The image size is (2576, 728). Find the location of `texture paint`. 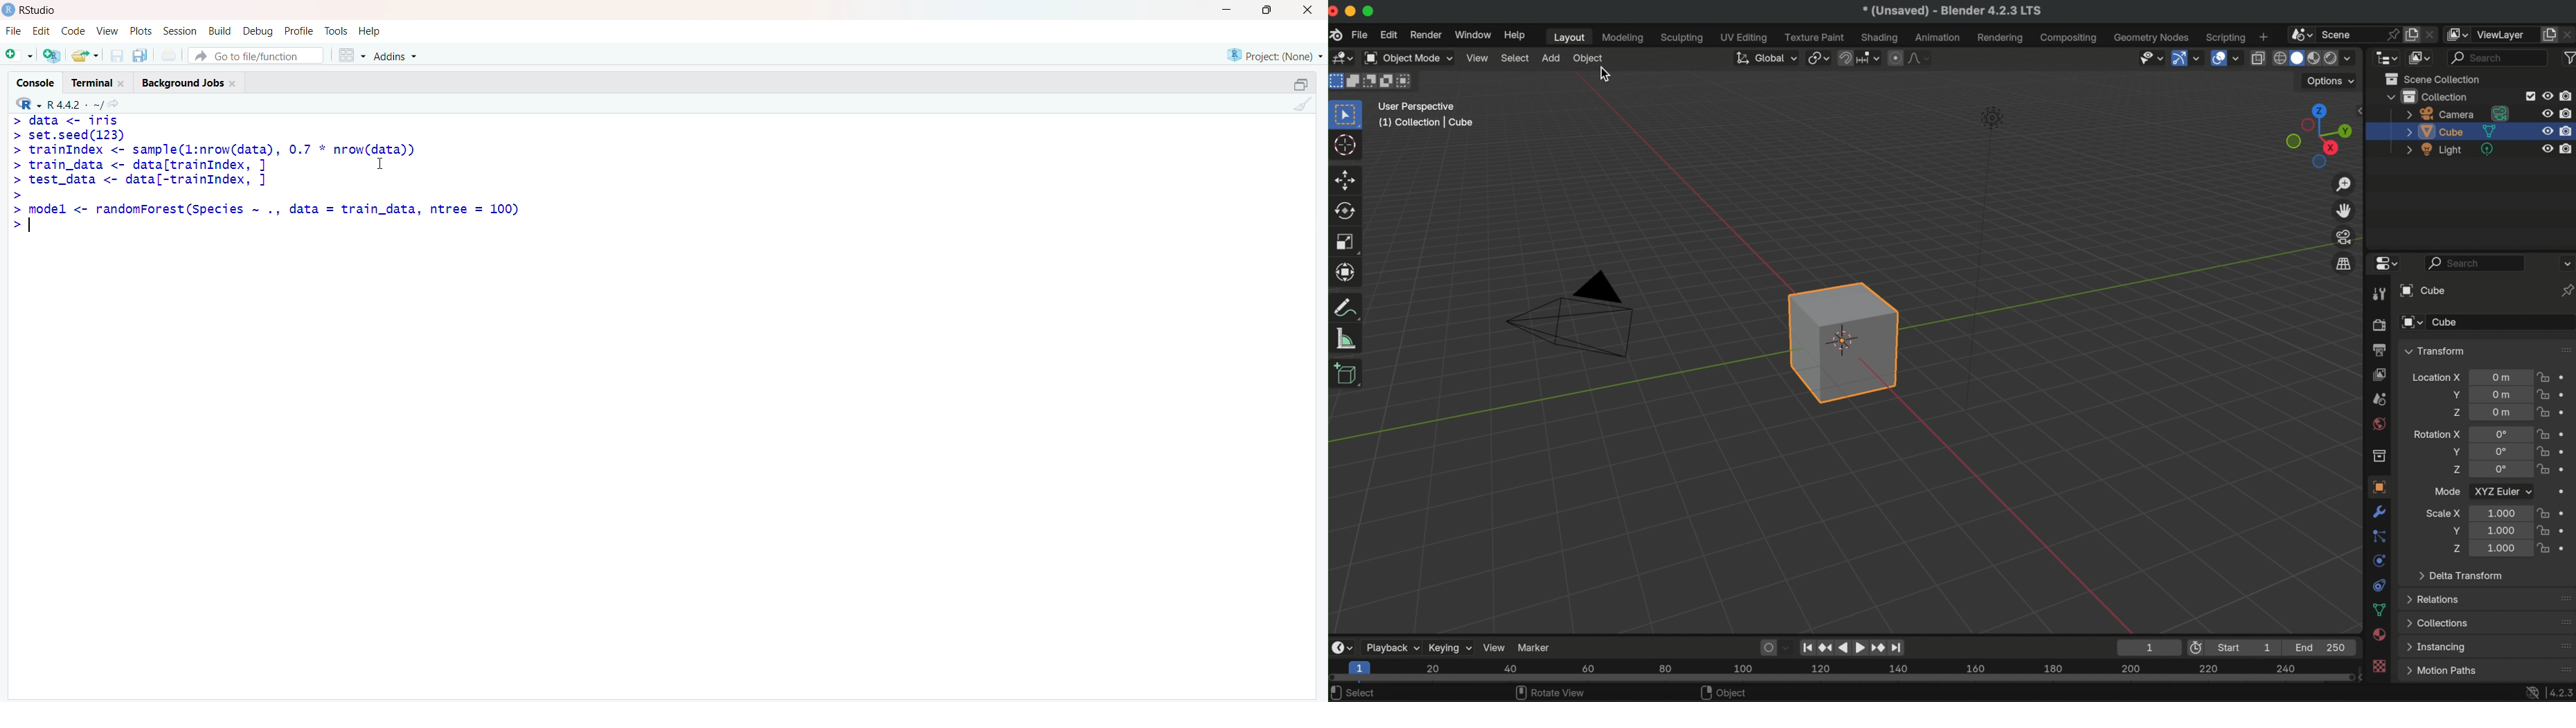

texture paint is located at coordinates (1814, 37).